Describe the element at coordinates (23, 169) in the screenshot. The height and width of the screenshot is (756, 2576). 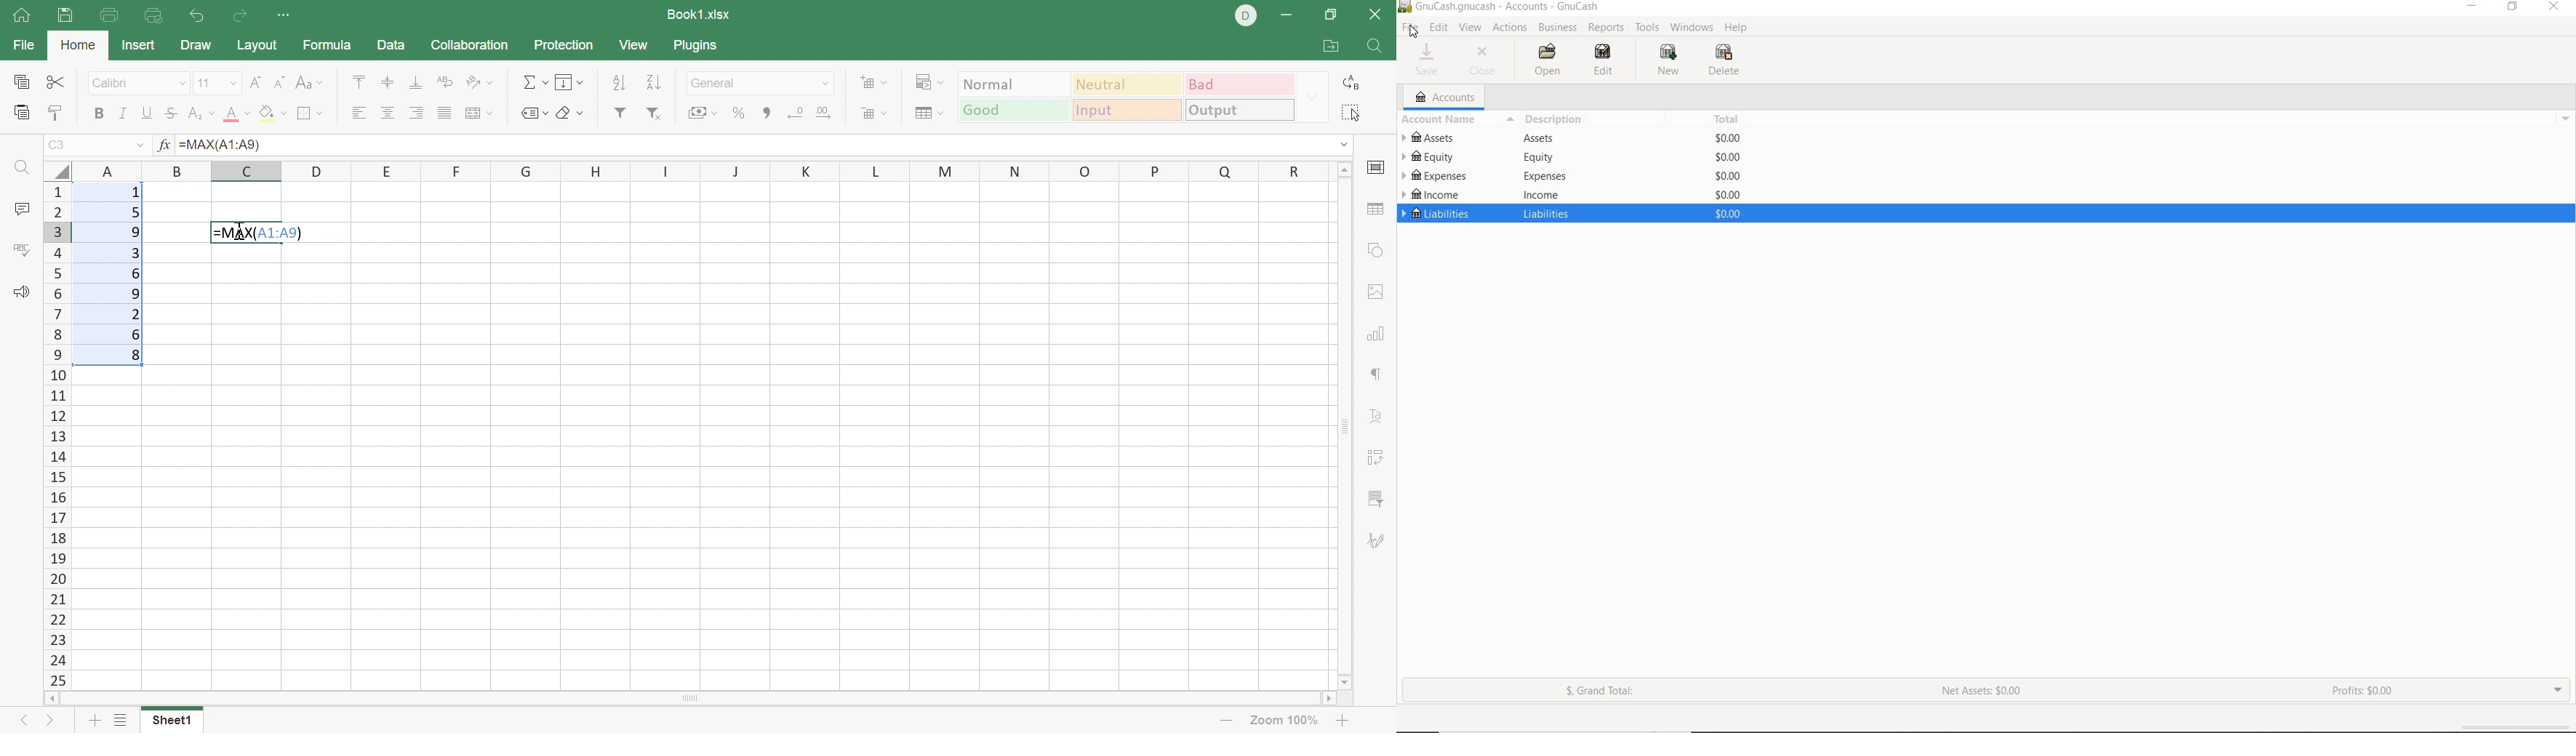
I see `Find` at that location.